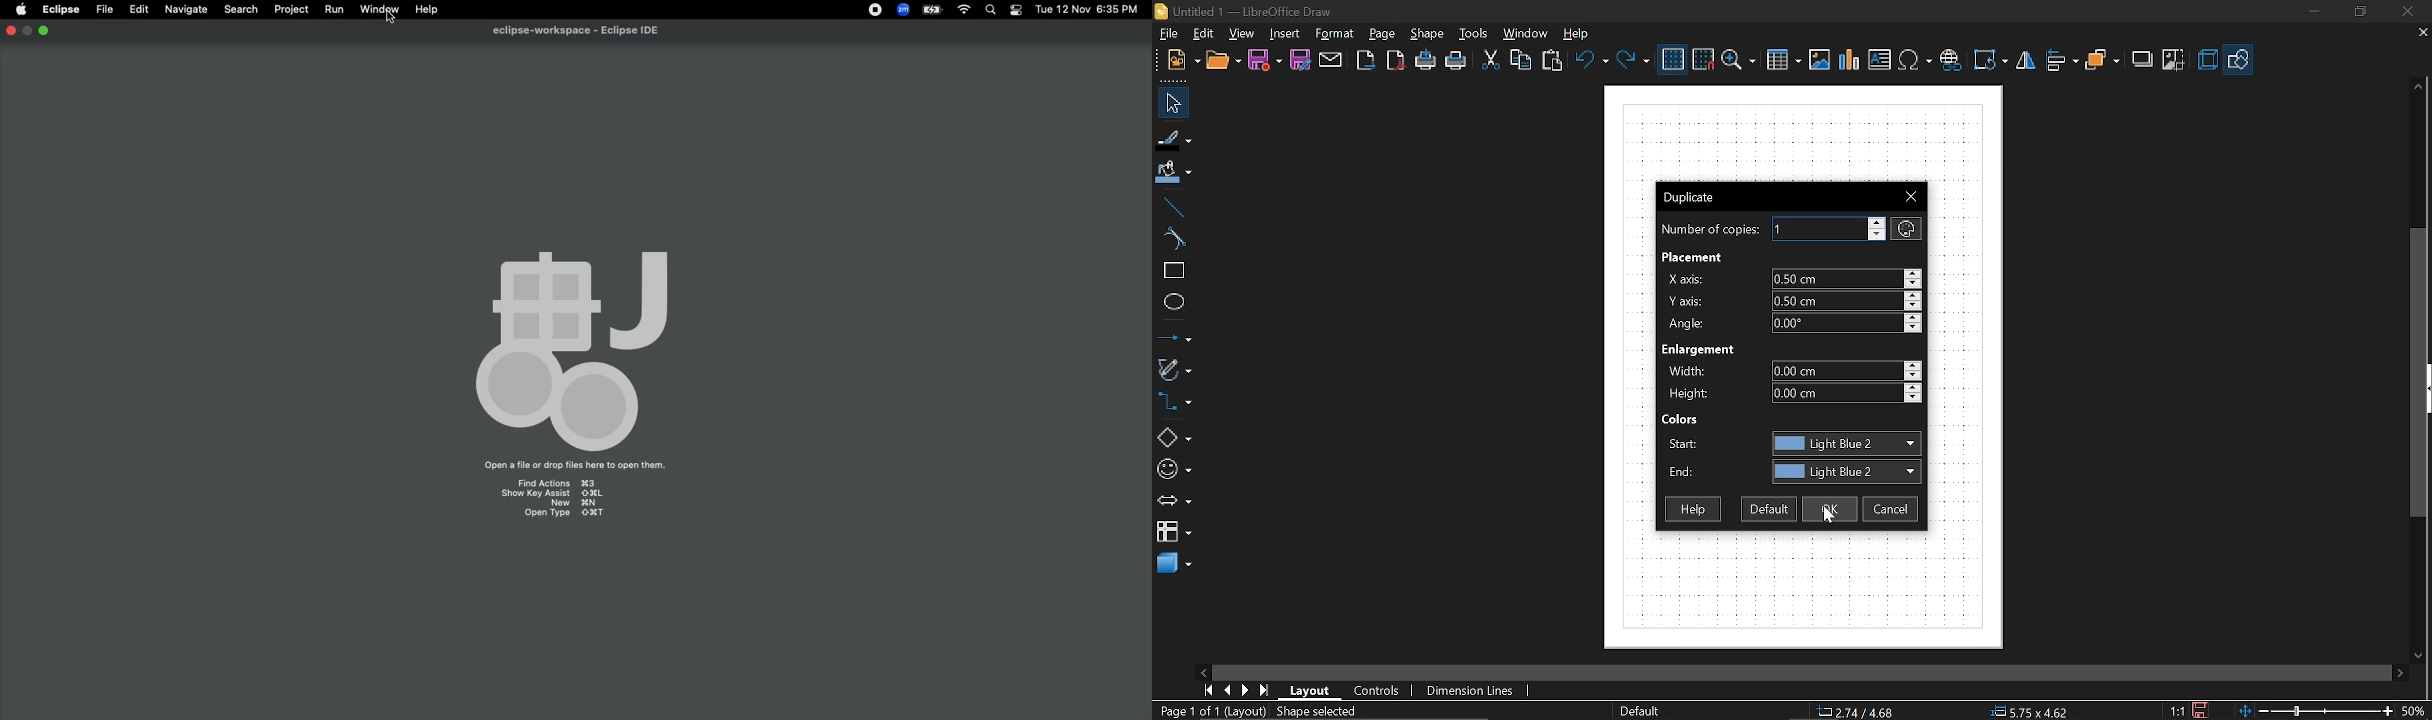  Describe the element at coordinates (1266, 691) in the screenshot. I see `go to last page` at that location.